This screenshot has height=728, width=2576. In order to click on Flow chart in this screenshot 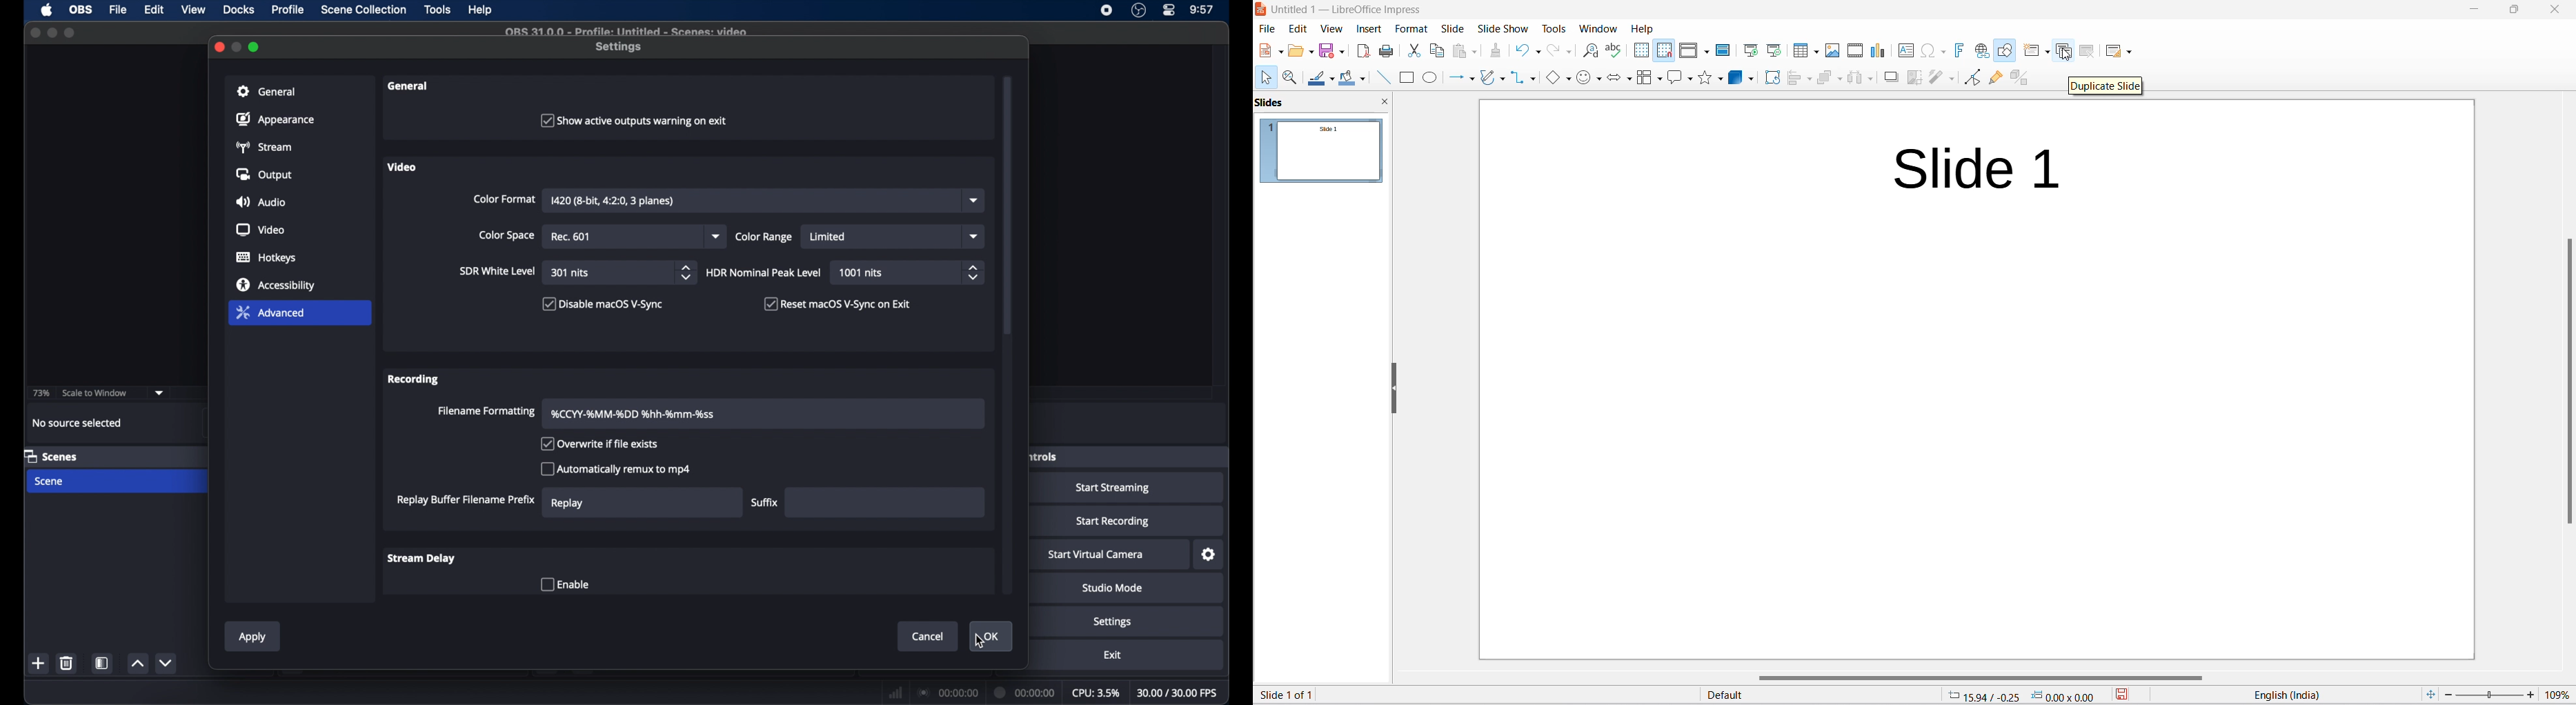, I will do `click(1649, 77)`.